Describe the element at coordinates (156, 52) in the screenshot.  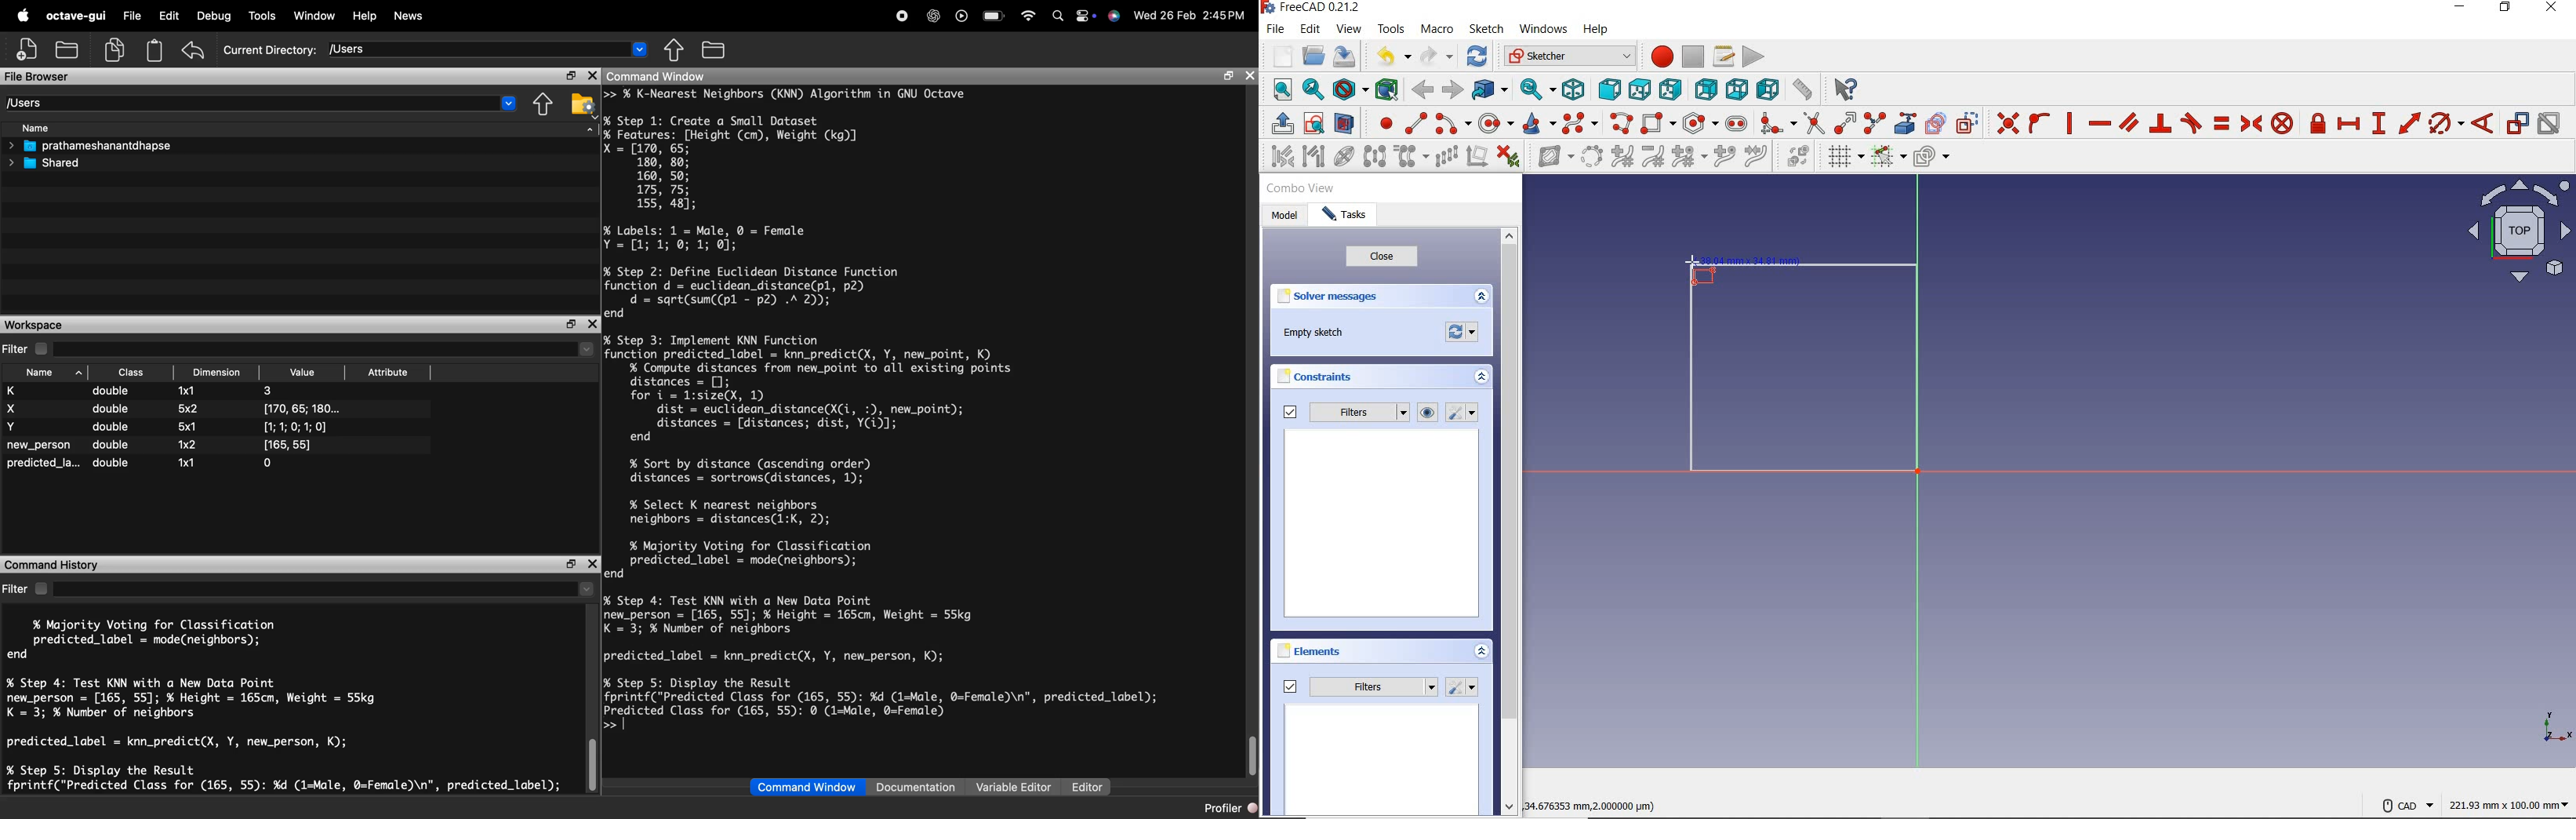
I see `storage` at that location.